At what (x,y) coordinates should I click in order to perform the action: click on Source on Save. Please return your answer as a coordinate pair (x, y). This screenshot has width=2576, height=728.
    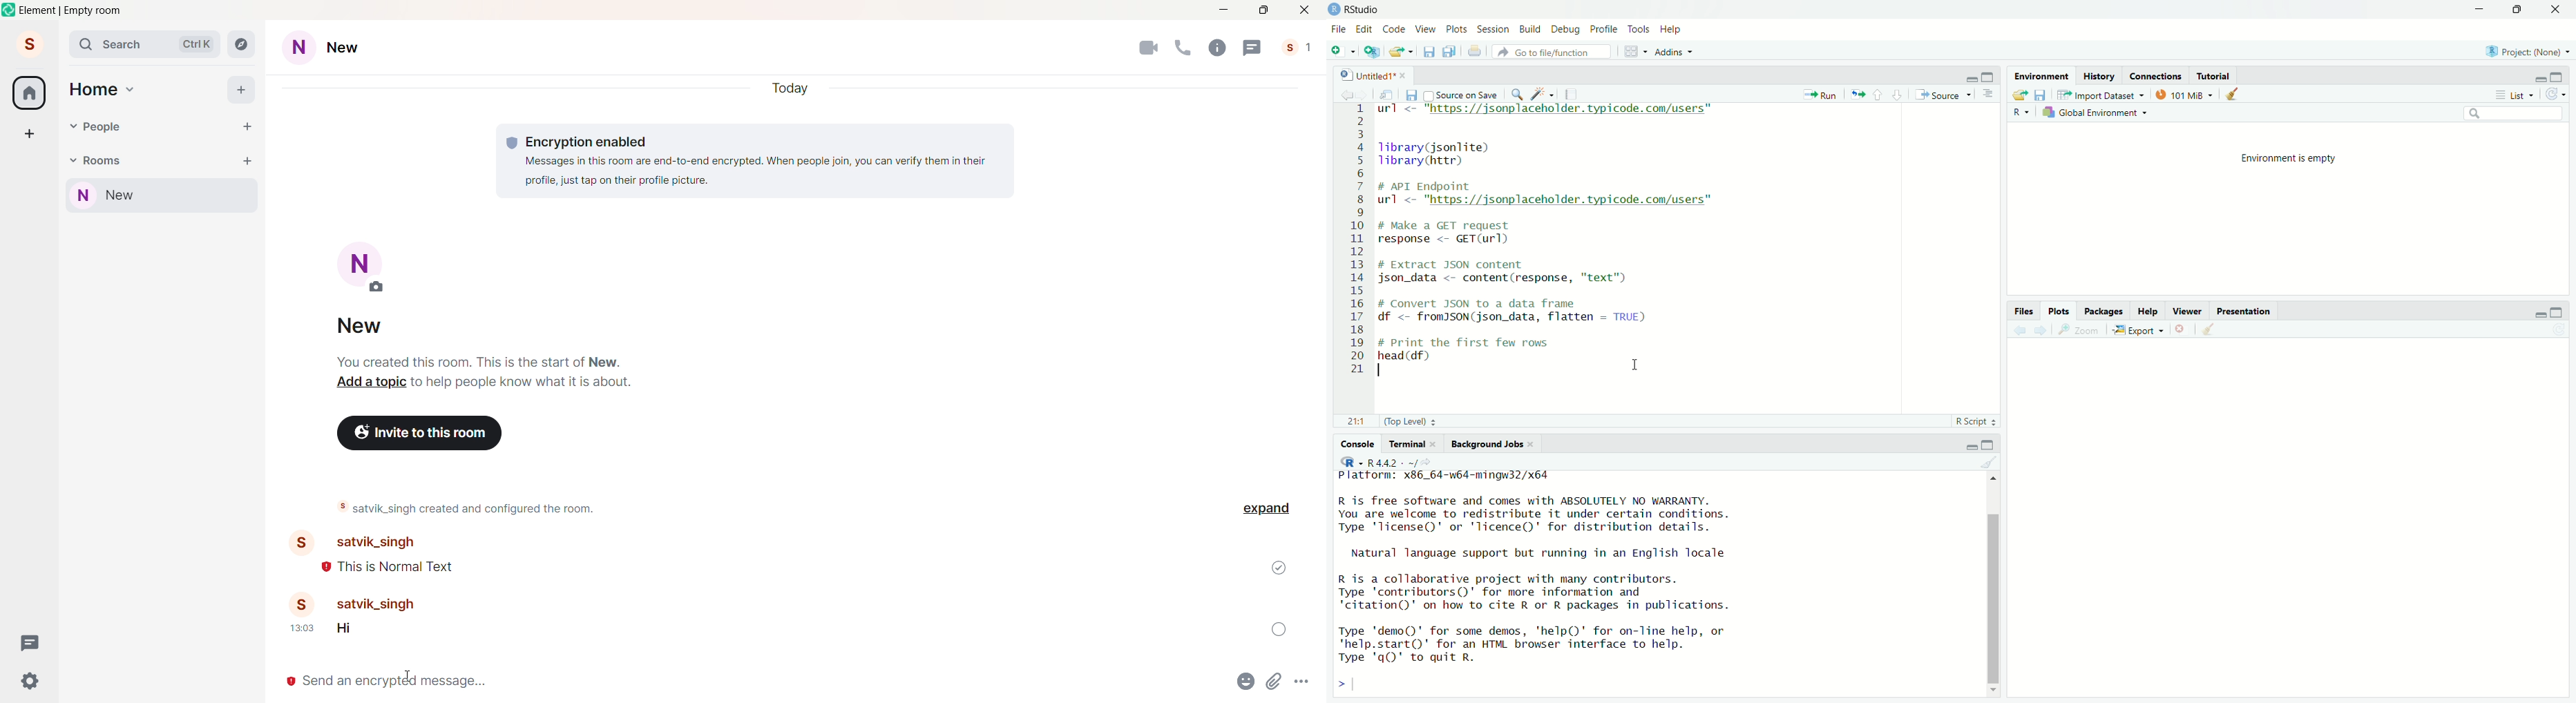
    Looking at the image, I should click on (1461, 95).